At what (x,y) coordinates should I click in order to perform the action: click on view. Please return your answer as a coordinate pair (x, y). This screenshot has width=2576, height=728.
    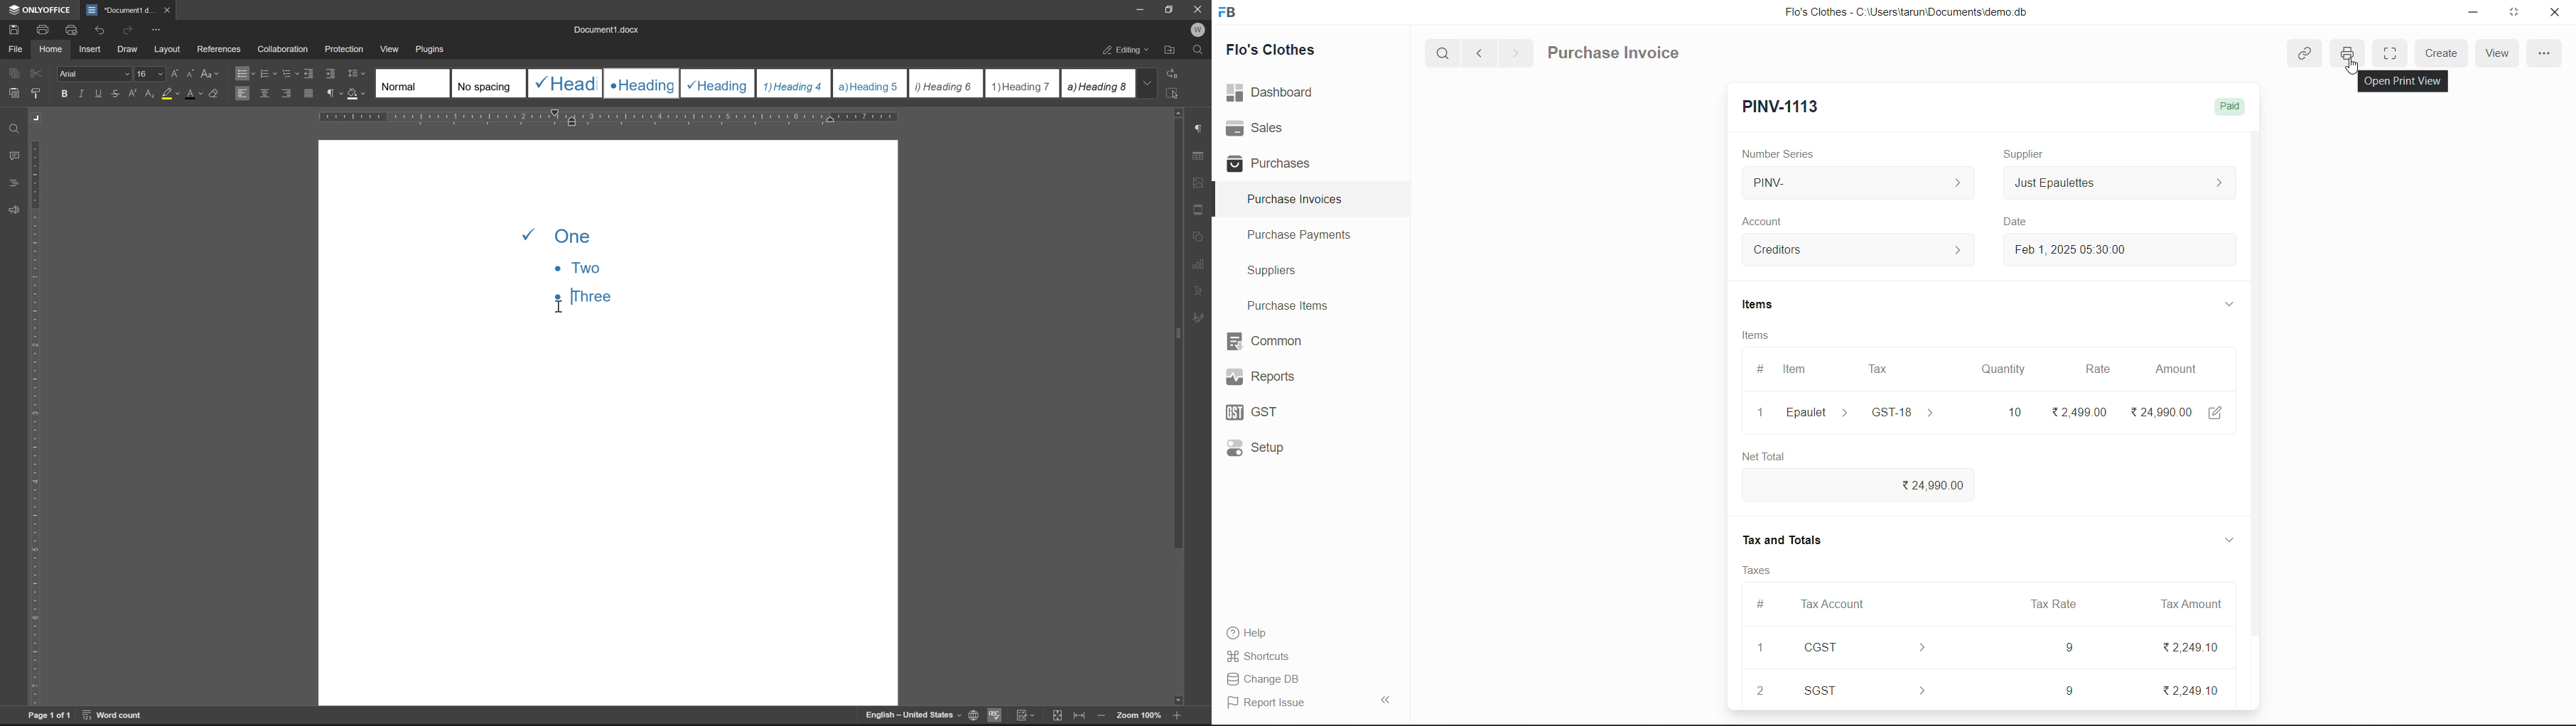
    Looking at the image, I should click on (388, 47).